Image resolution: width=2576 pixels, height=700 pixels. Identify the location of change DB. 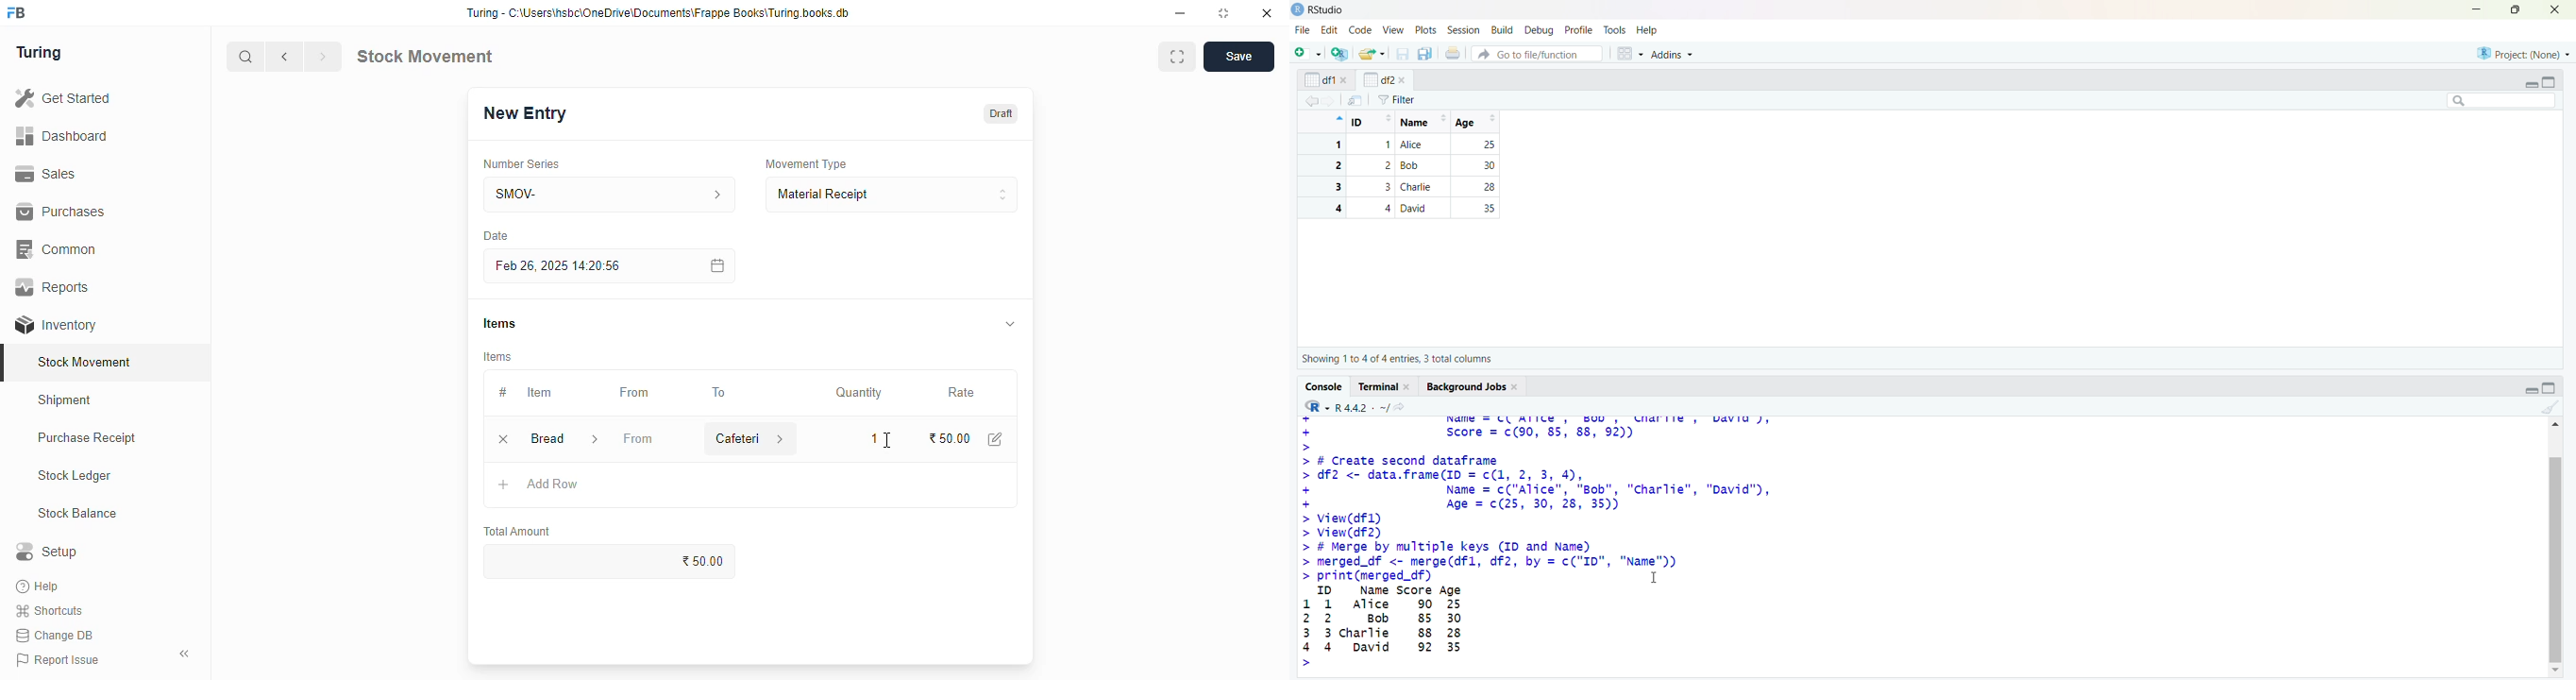
(55, 636).